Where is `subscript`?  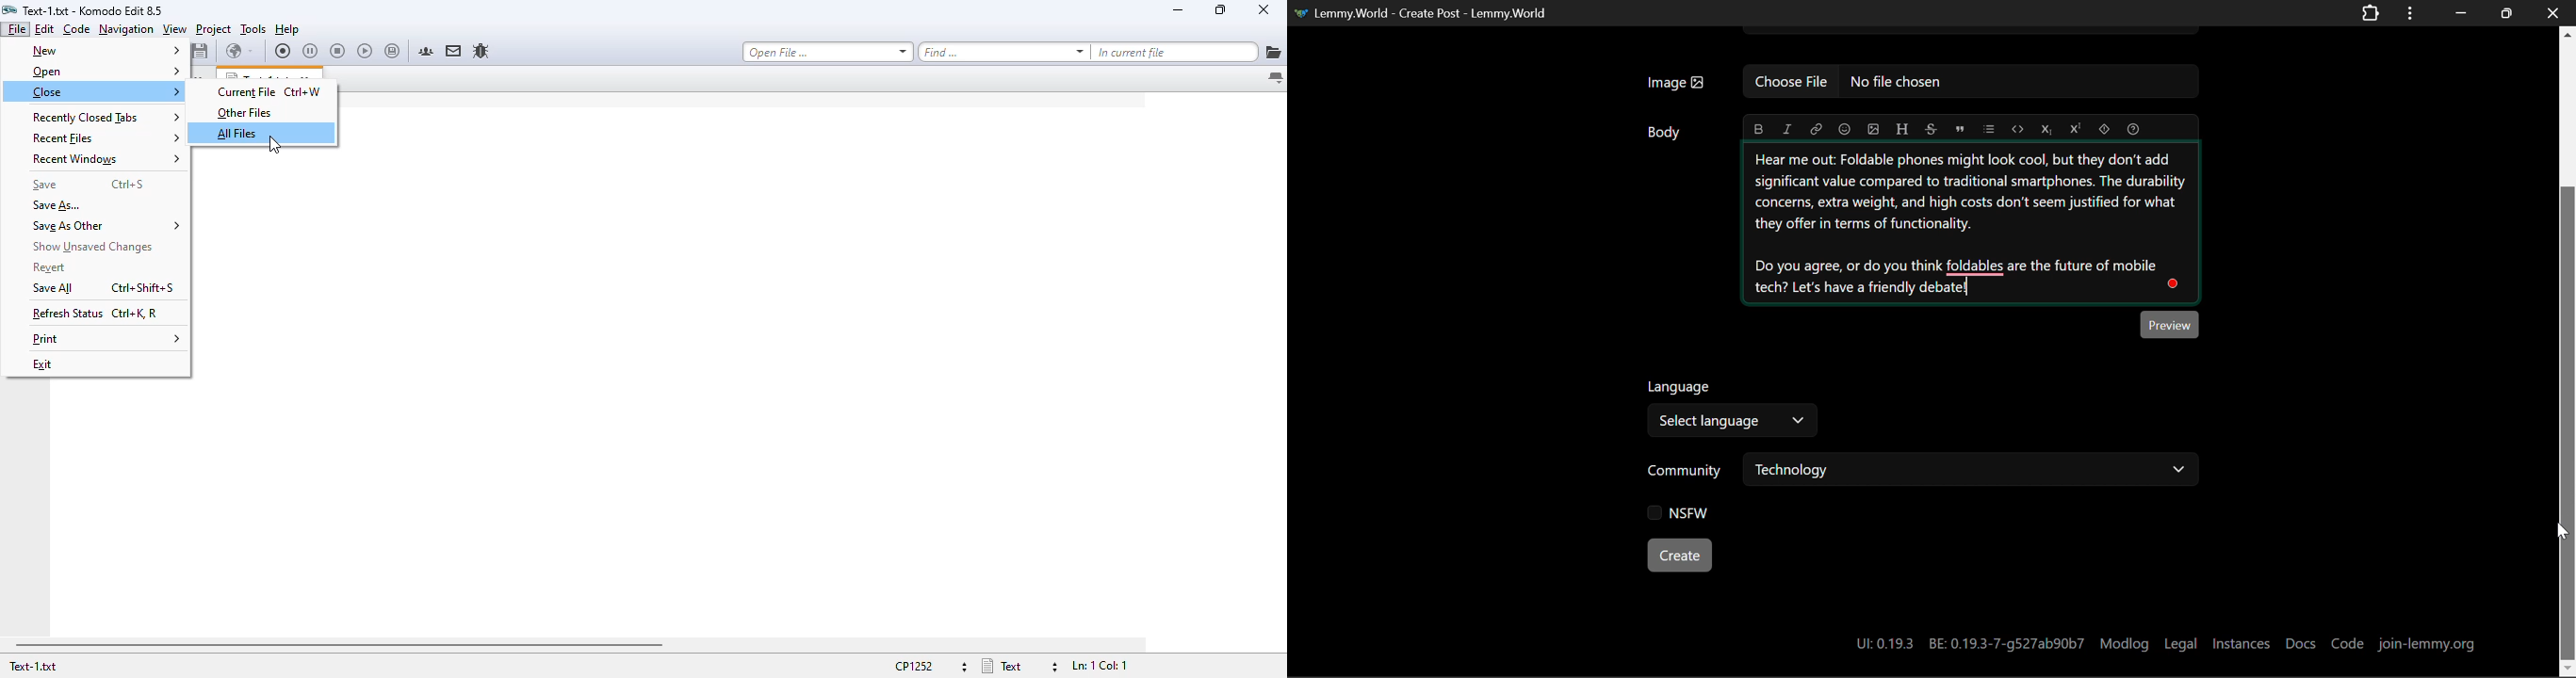 subscript is located at coordinates (2046, 130).